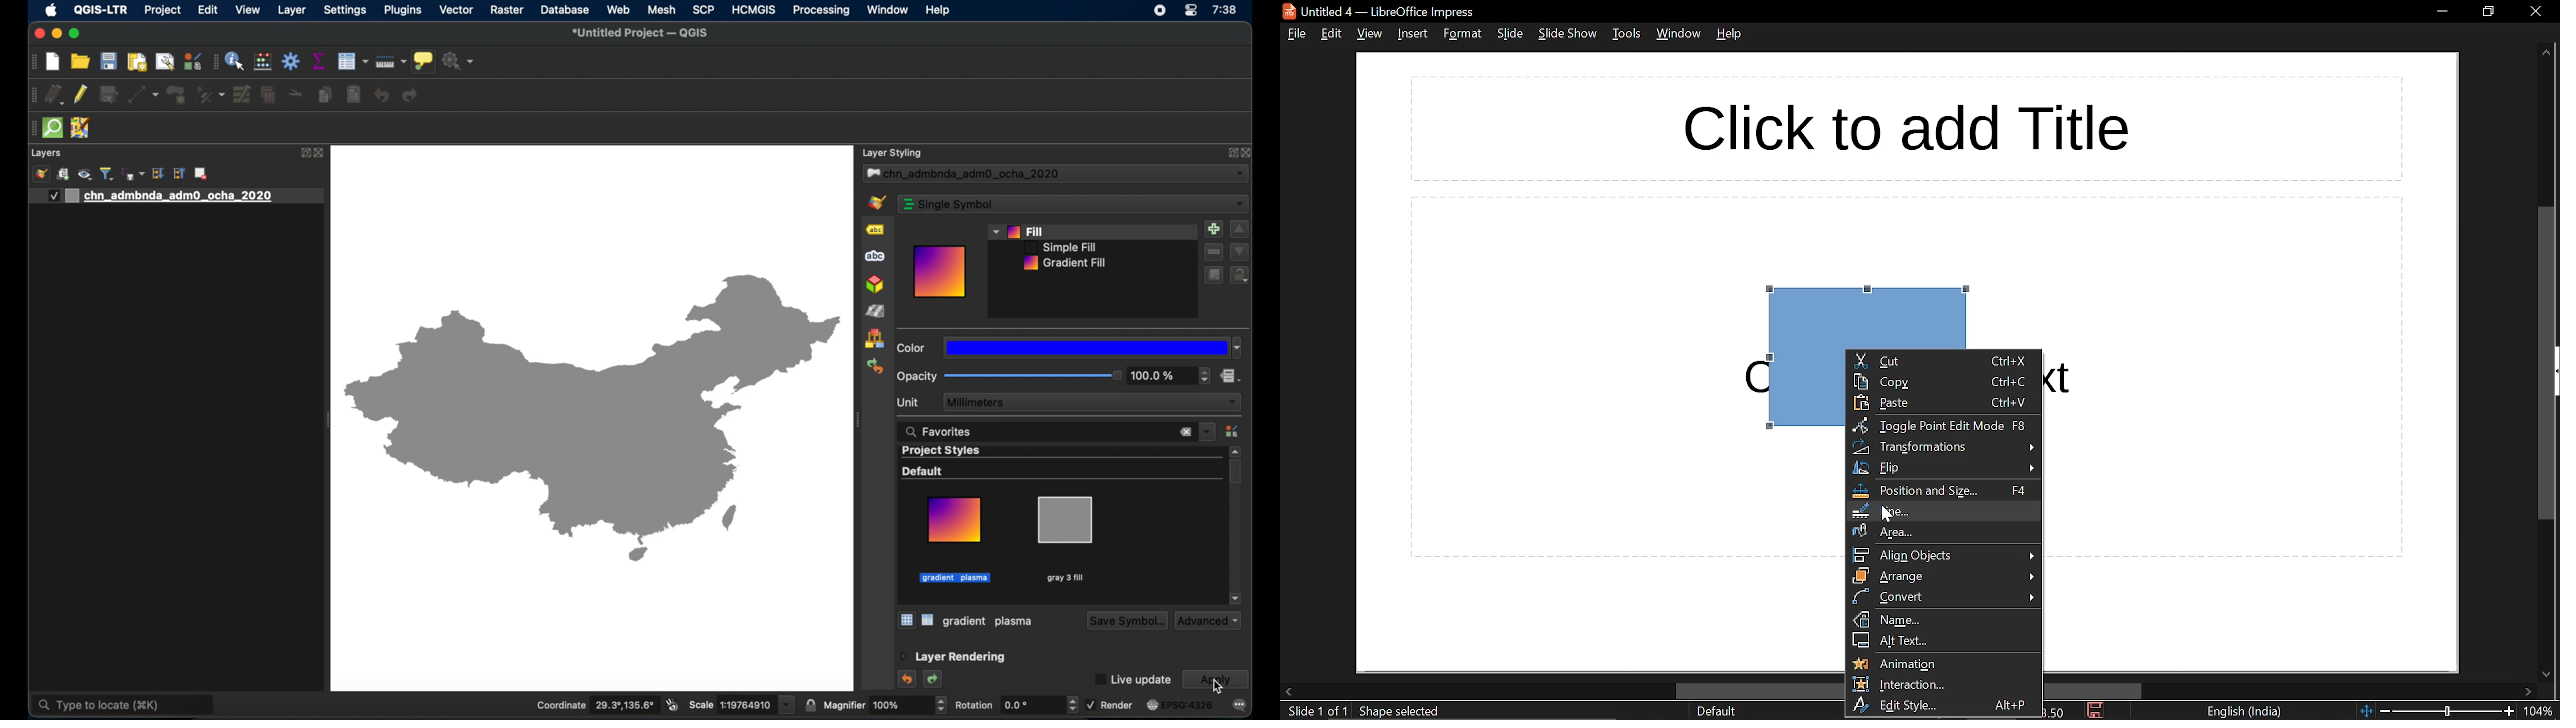  What do you see at coordinates (1288, 690) in the screenshot?
I see `move left` at bounding box center [1288, 690].